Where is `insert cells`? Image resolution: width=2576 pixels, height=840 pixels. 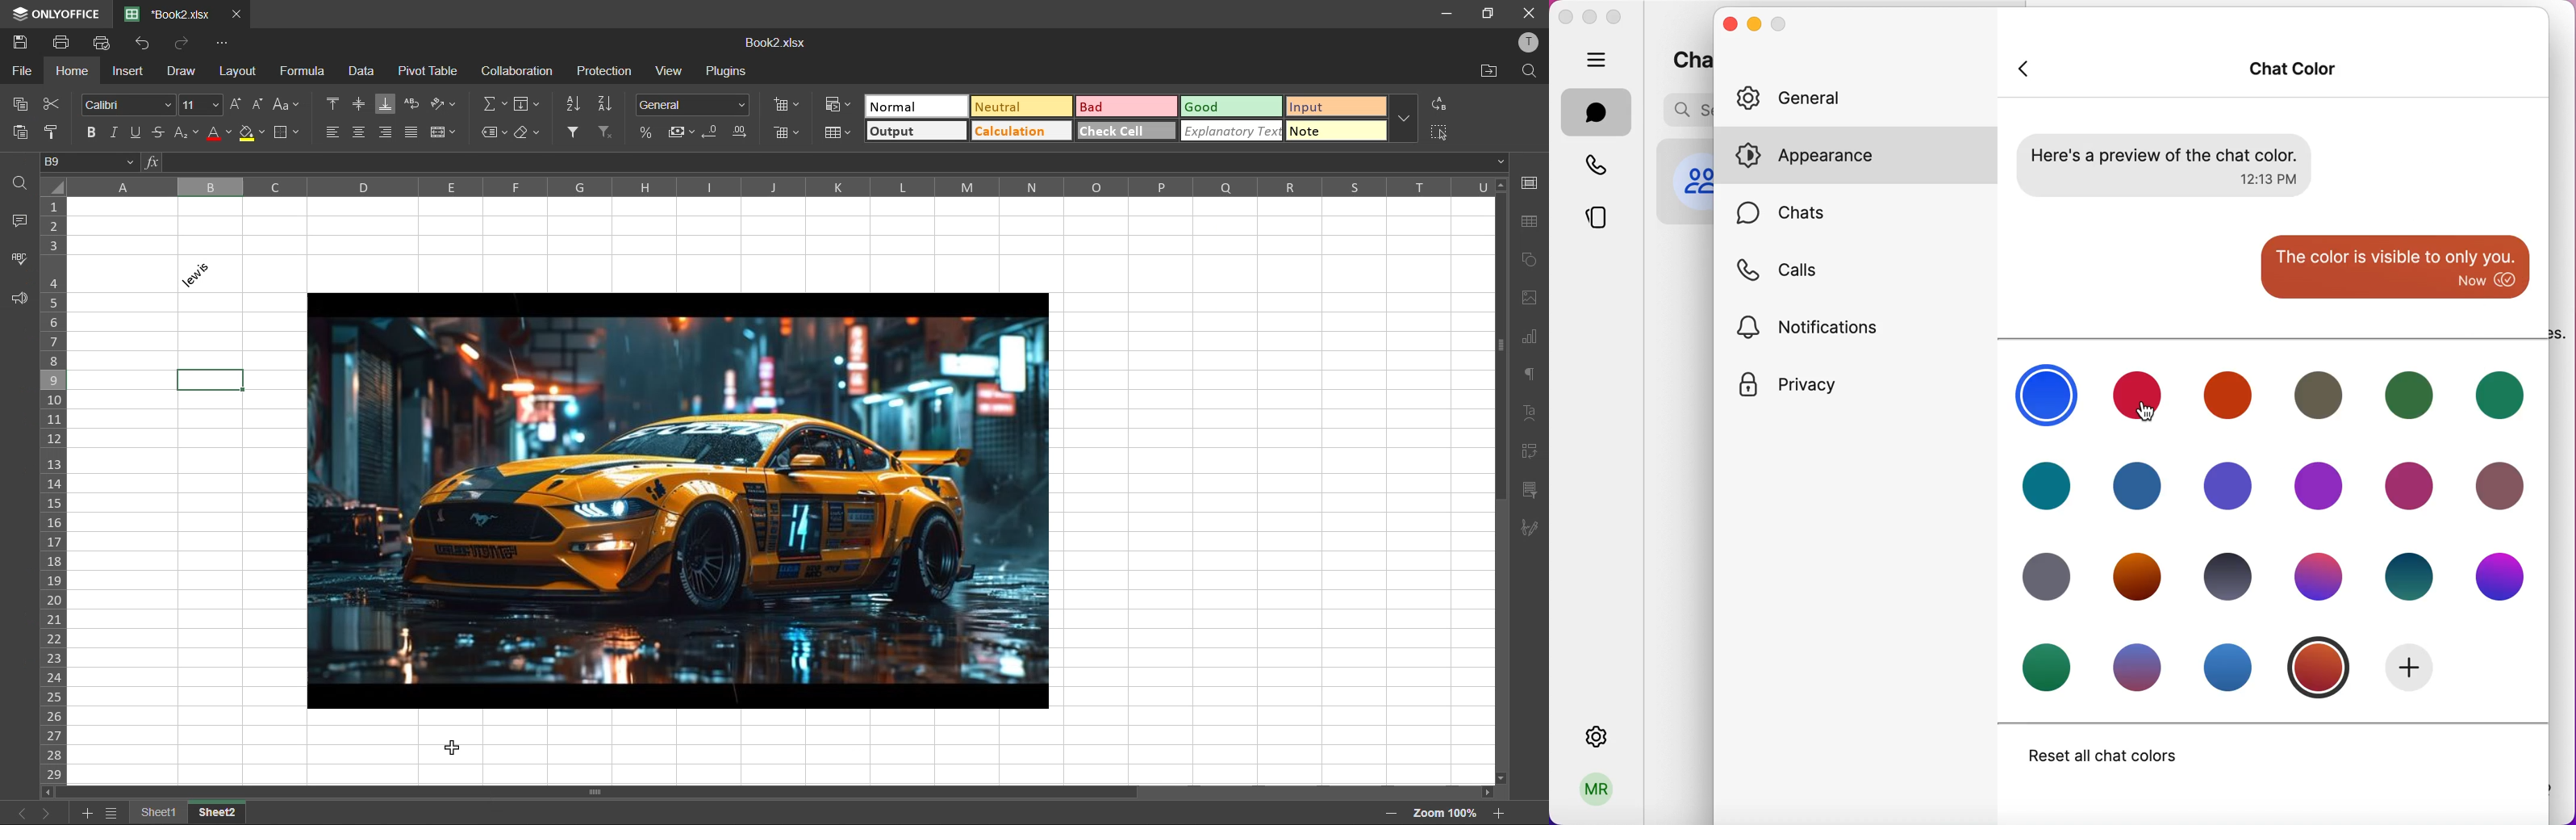
insert cells is located at coordinates (789, 105).